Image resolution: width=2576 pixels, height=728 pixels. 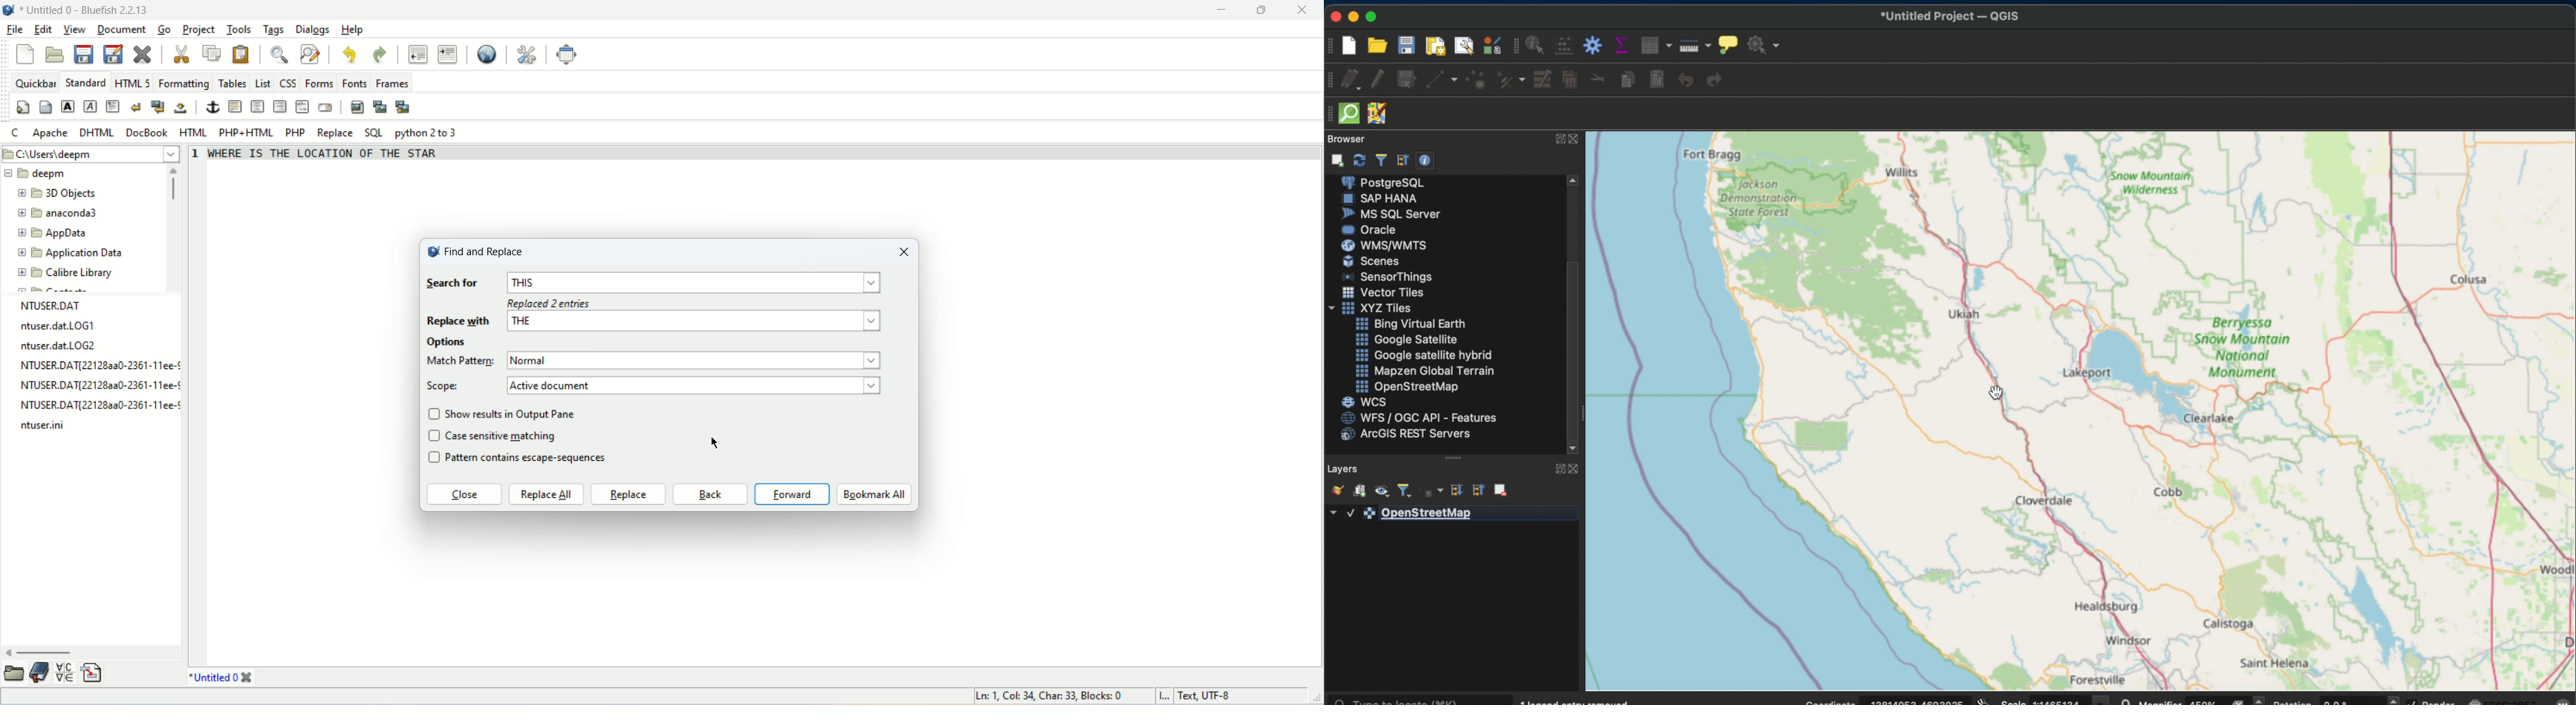 I want to click on openstreetmap, so click(x=1401, y=514).